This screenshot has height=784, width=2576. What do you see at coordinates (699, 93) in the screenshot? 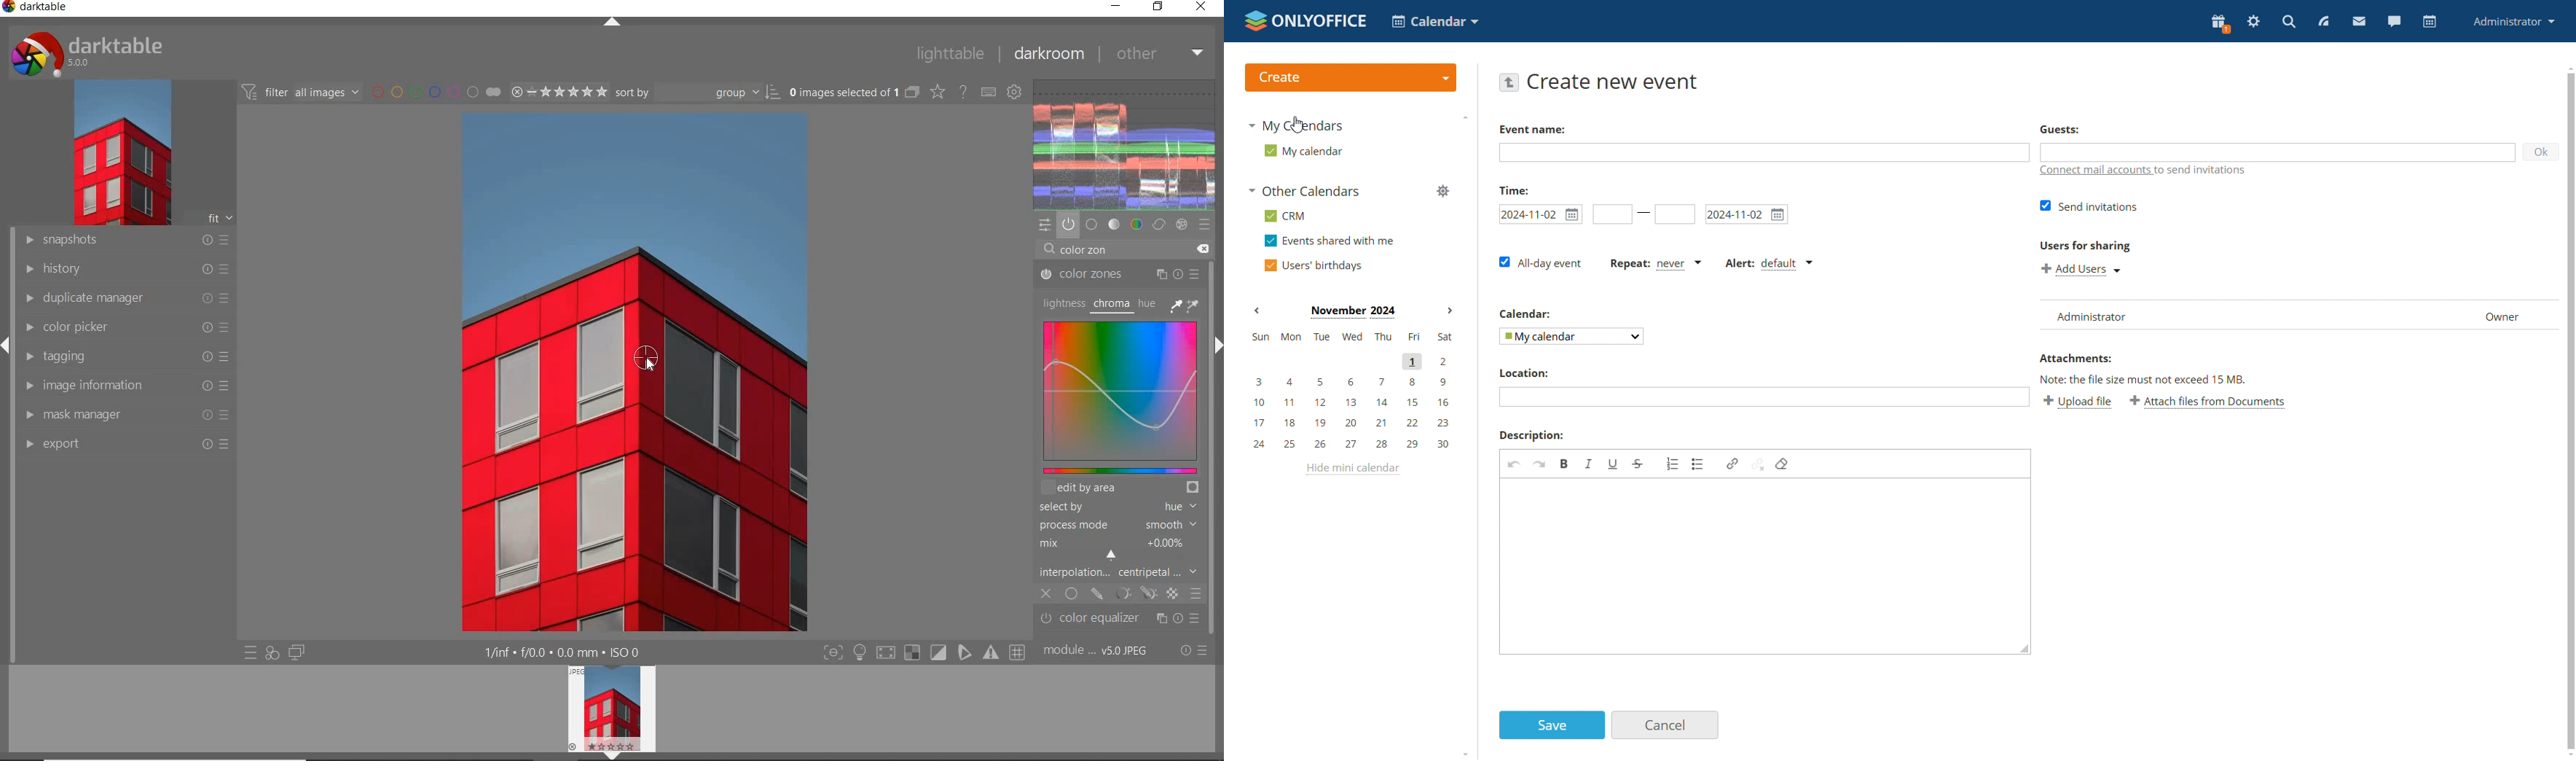
I see `Sort` at bounding box center [699, 93].